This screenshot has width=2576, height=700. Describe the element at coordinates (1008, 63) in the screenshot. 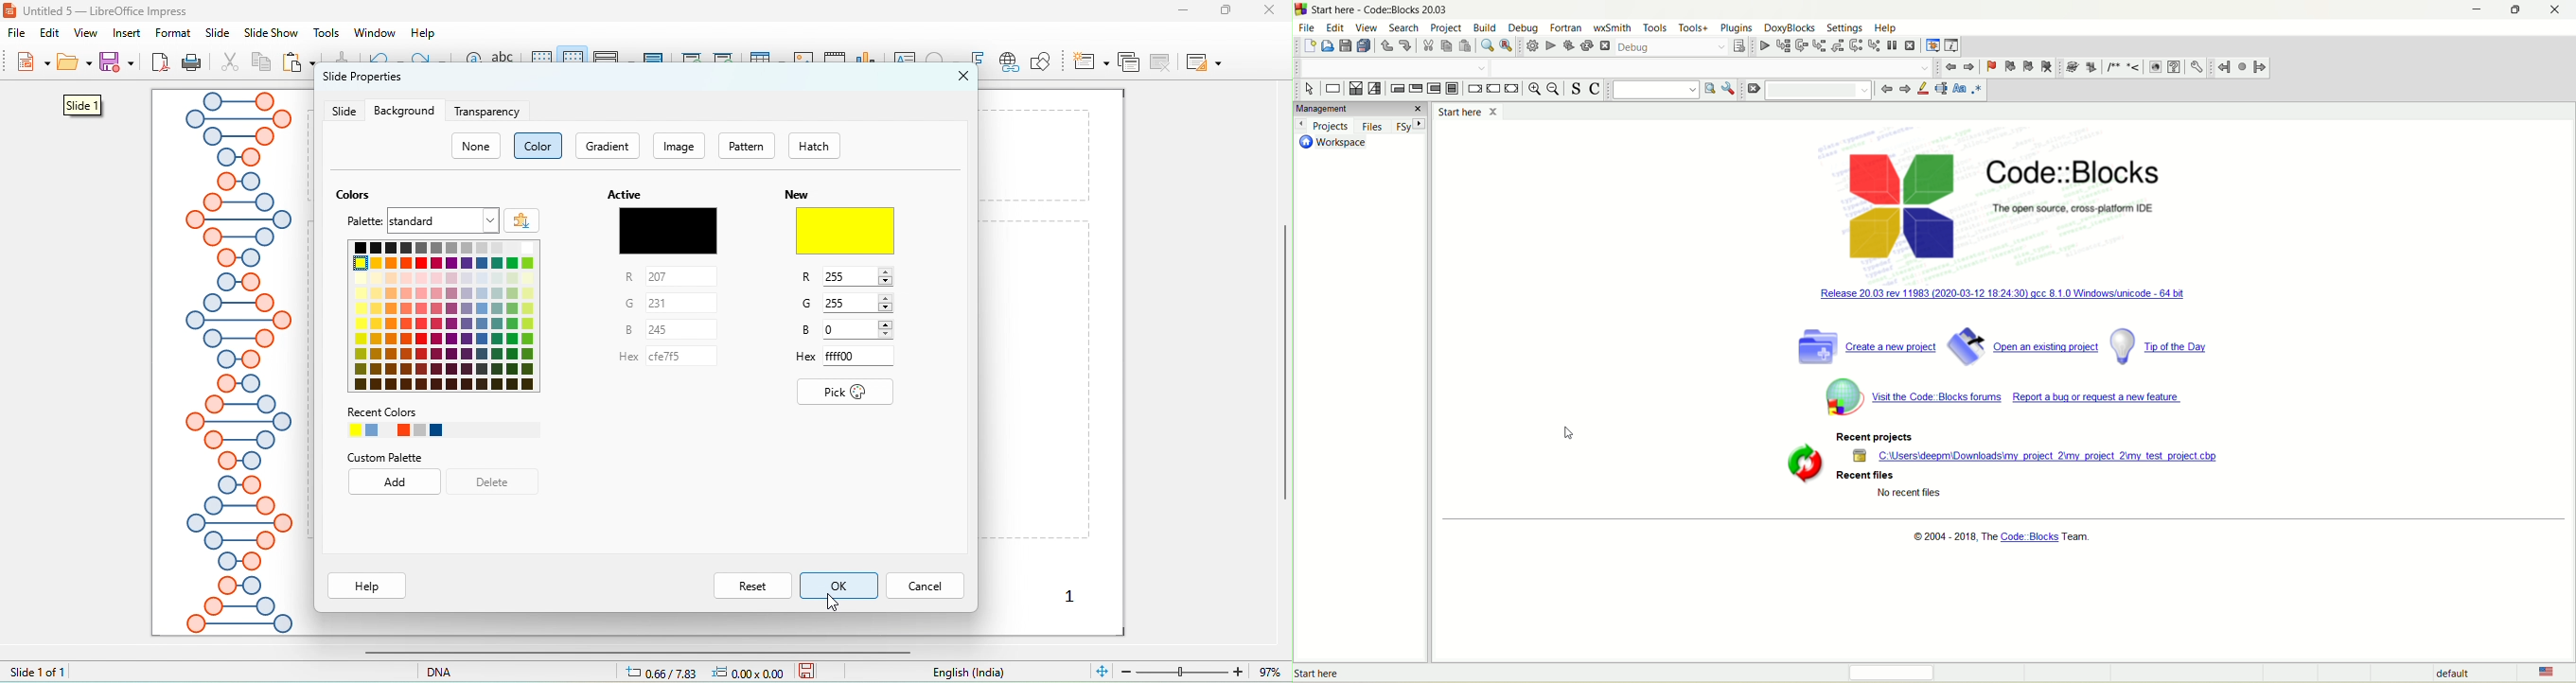

I see `hyperlink` at that location.